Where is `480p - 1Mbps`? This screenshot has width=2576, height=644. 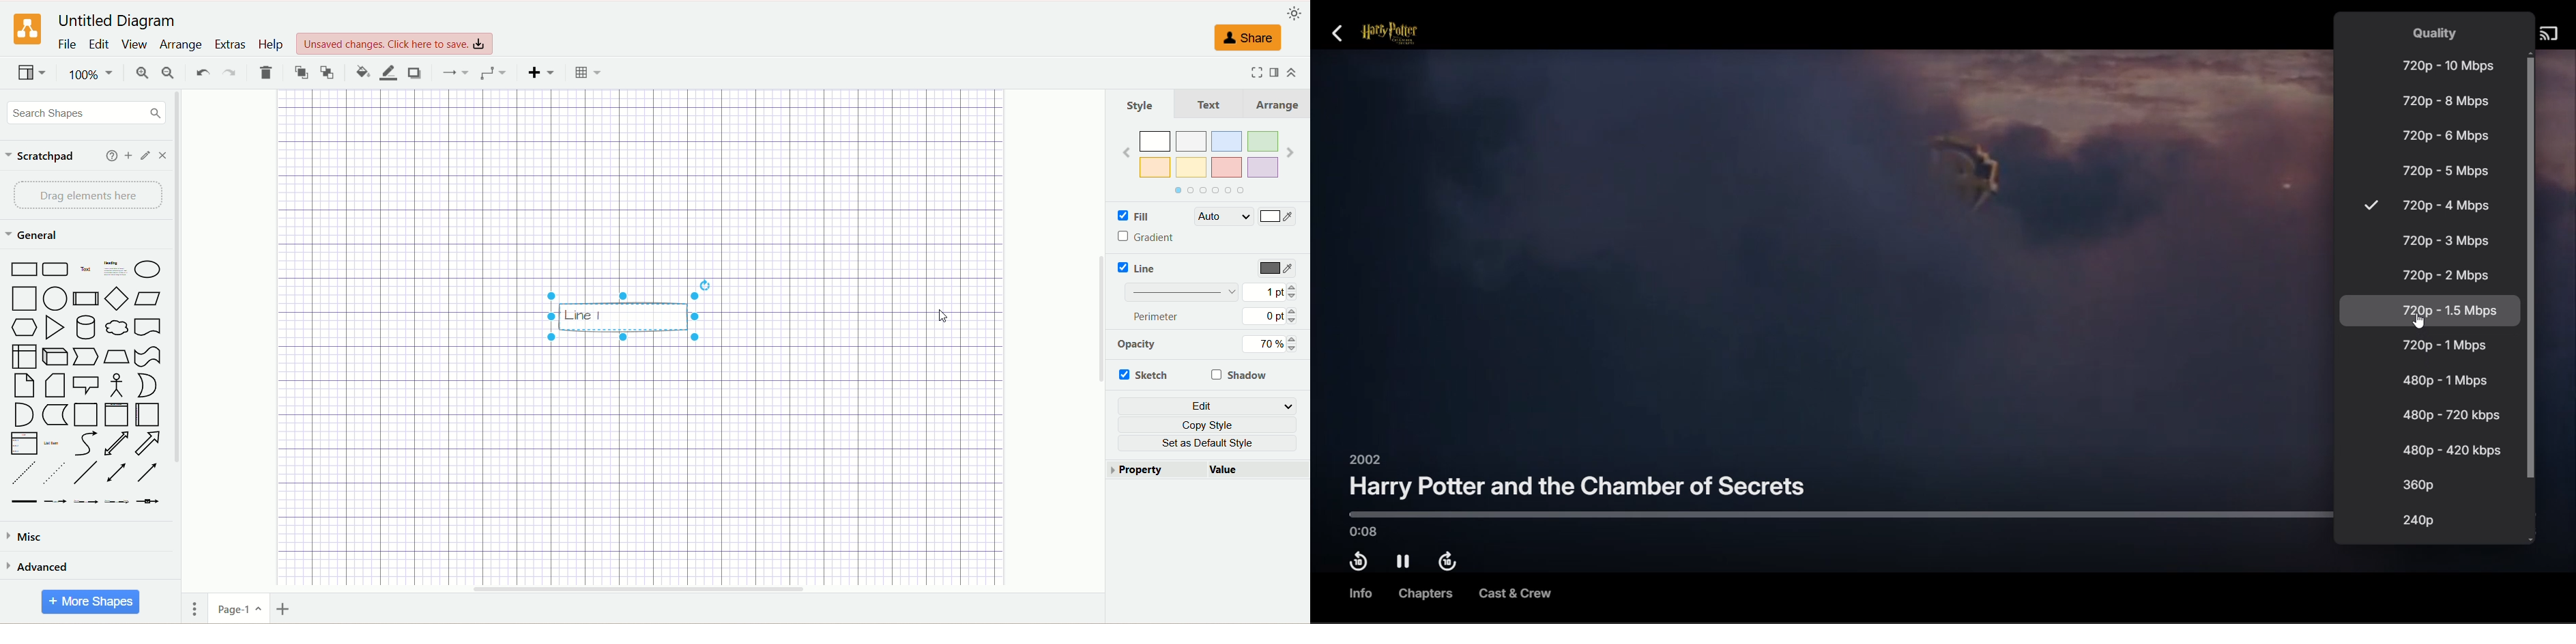
480p - 1Mbps is located at coordinates (2446, 381).